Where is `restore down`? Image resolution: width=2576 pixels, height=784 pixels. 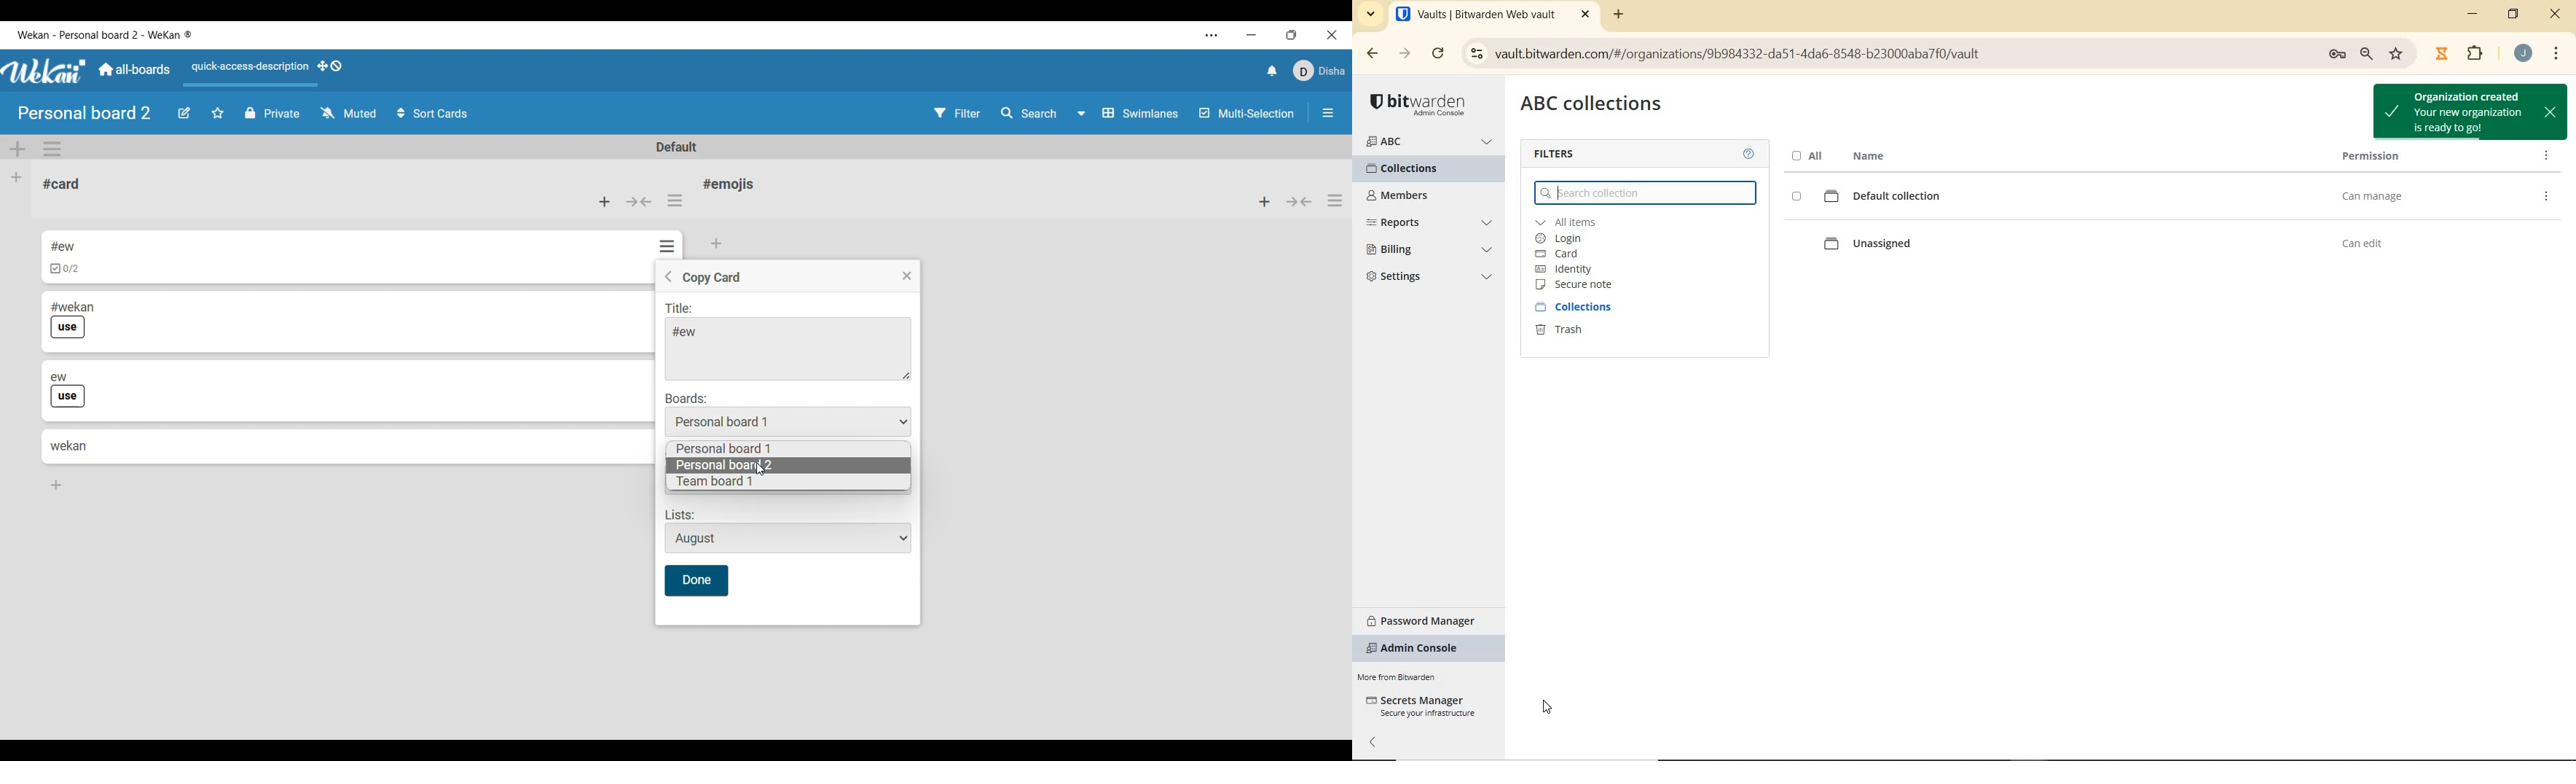 restore down is located at coordinates (2516, 14).